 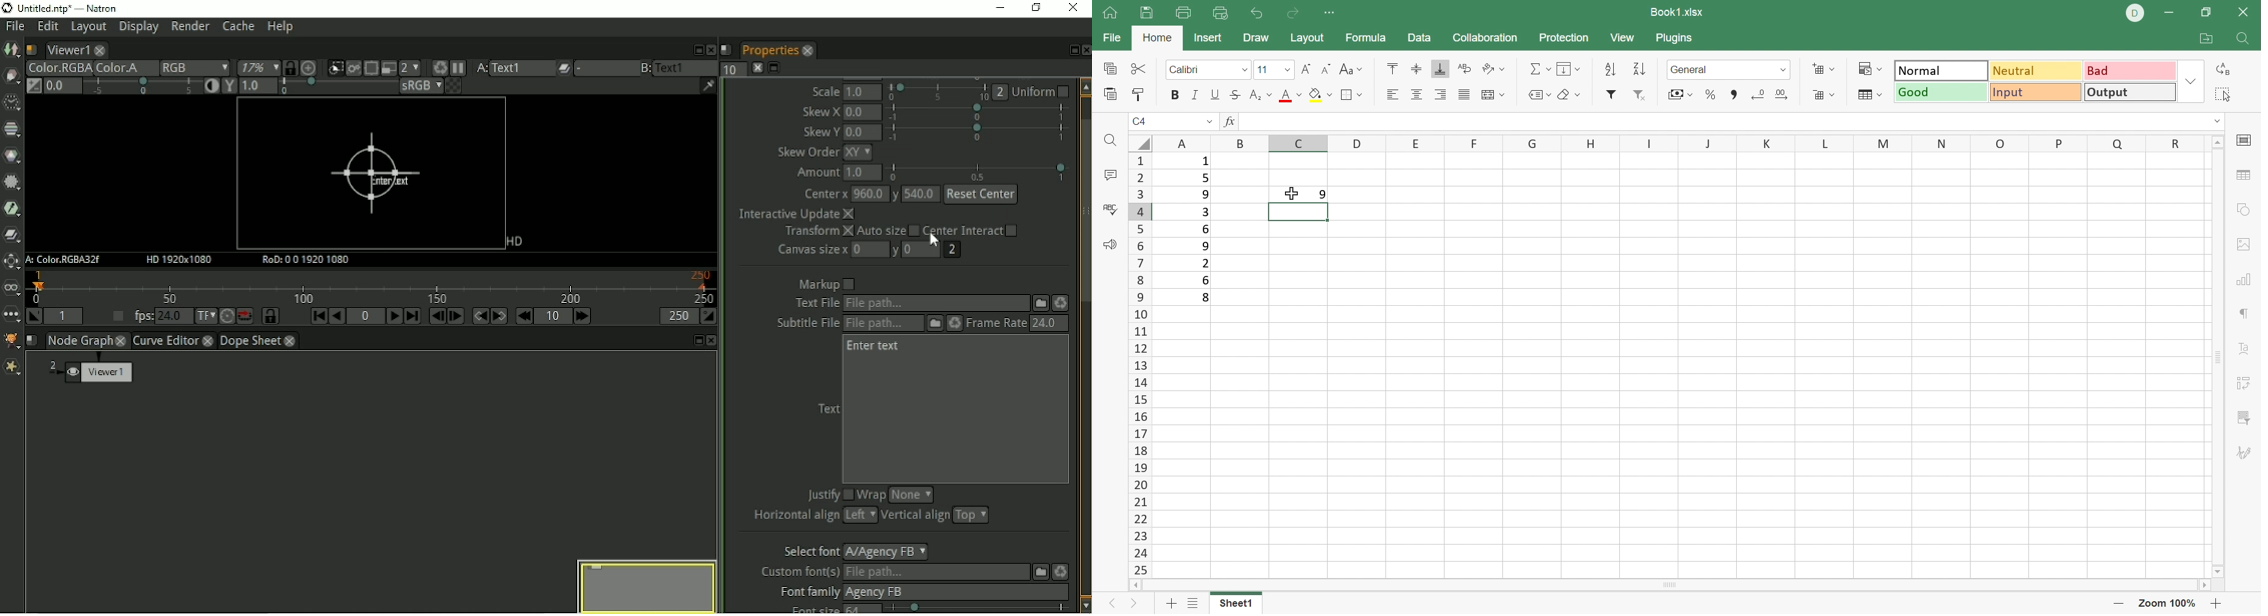 I want to click on List of sheets, so click(x=1197, y=603).